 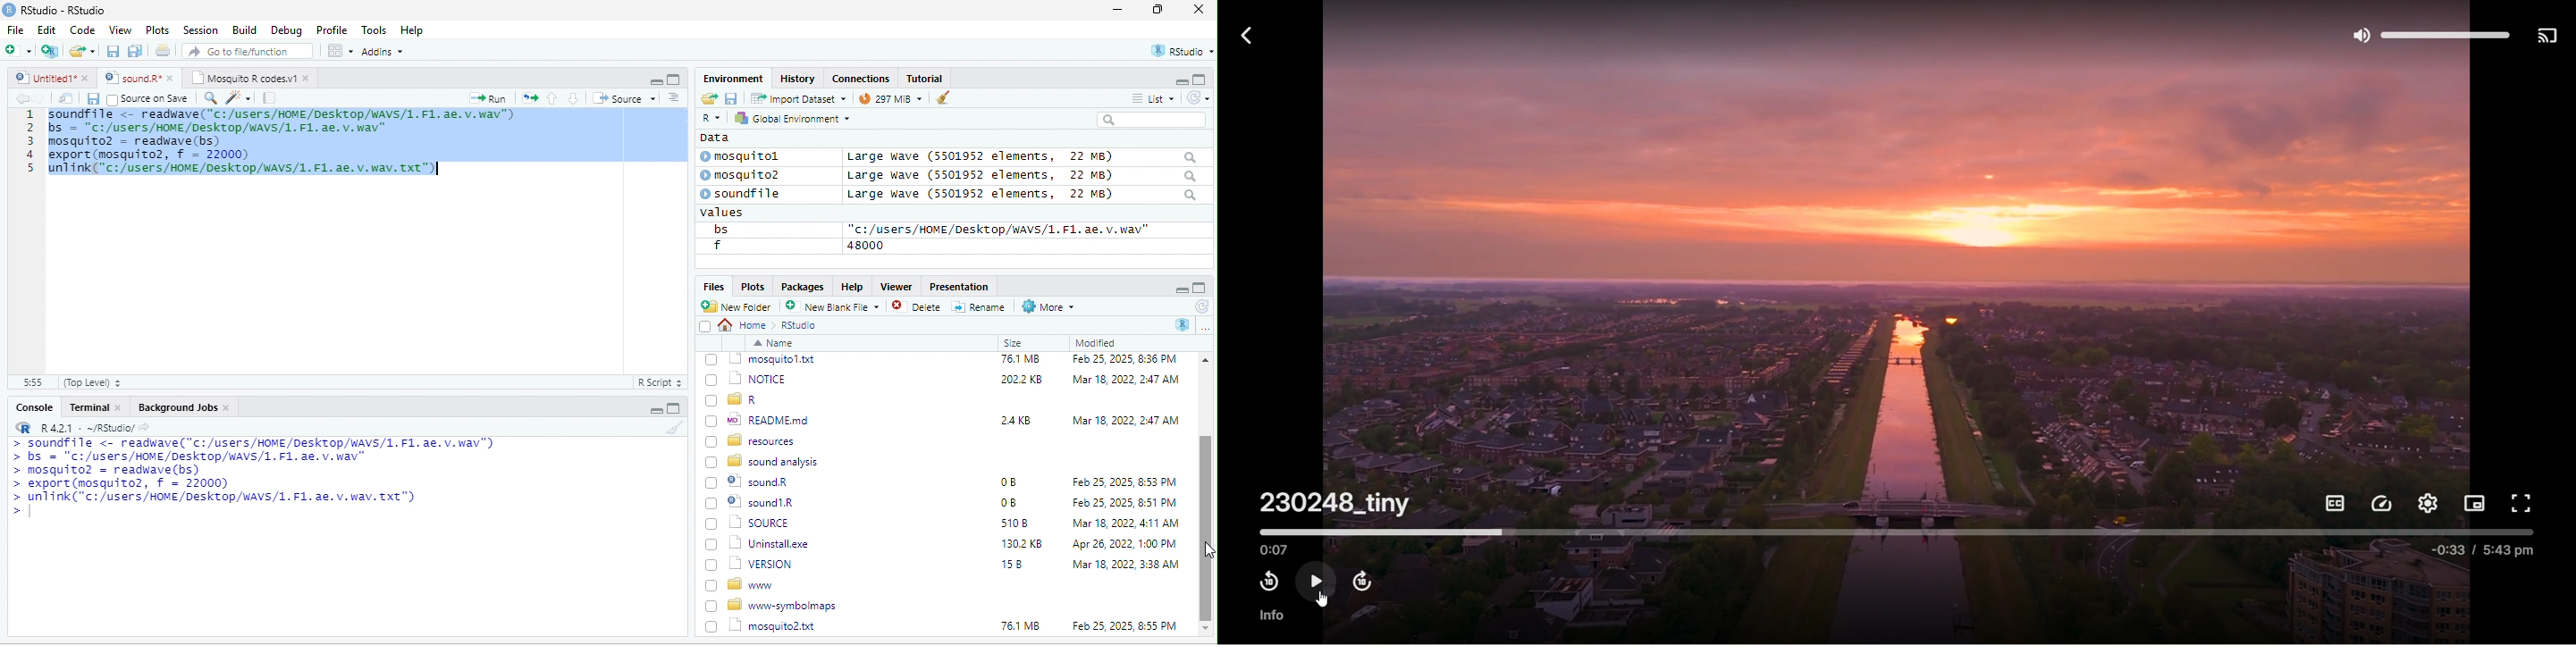 What do you see at coordinates (239, 97) in the screenshot?
I see `sharpen` at bounding box center [239, 97].